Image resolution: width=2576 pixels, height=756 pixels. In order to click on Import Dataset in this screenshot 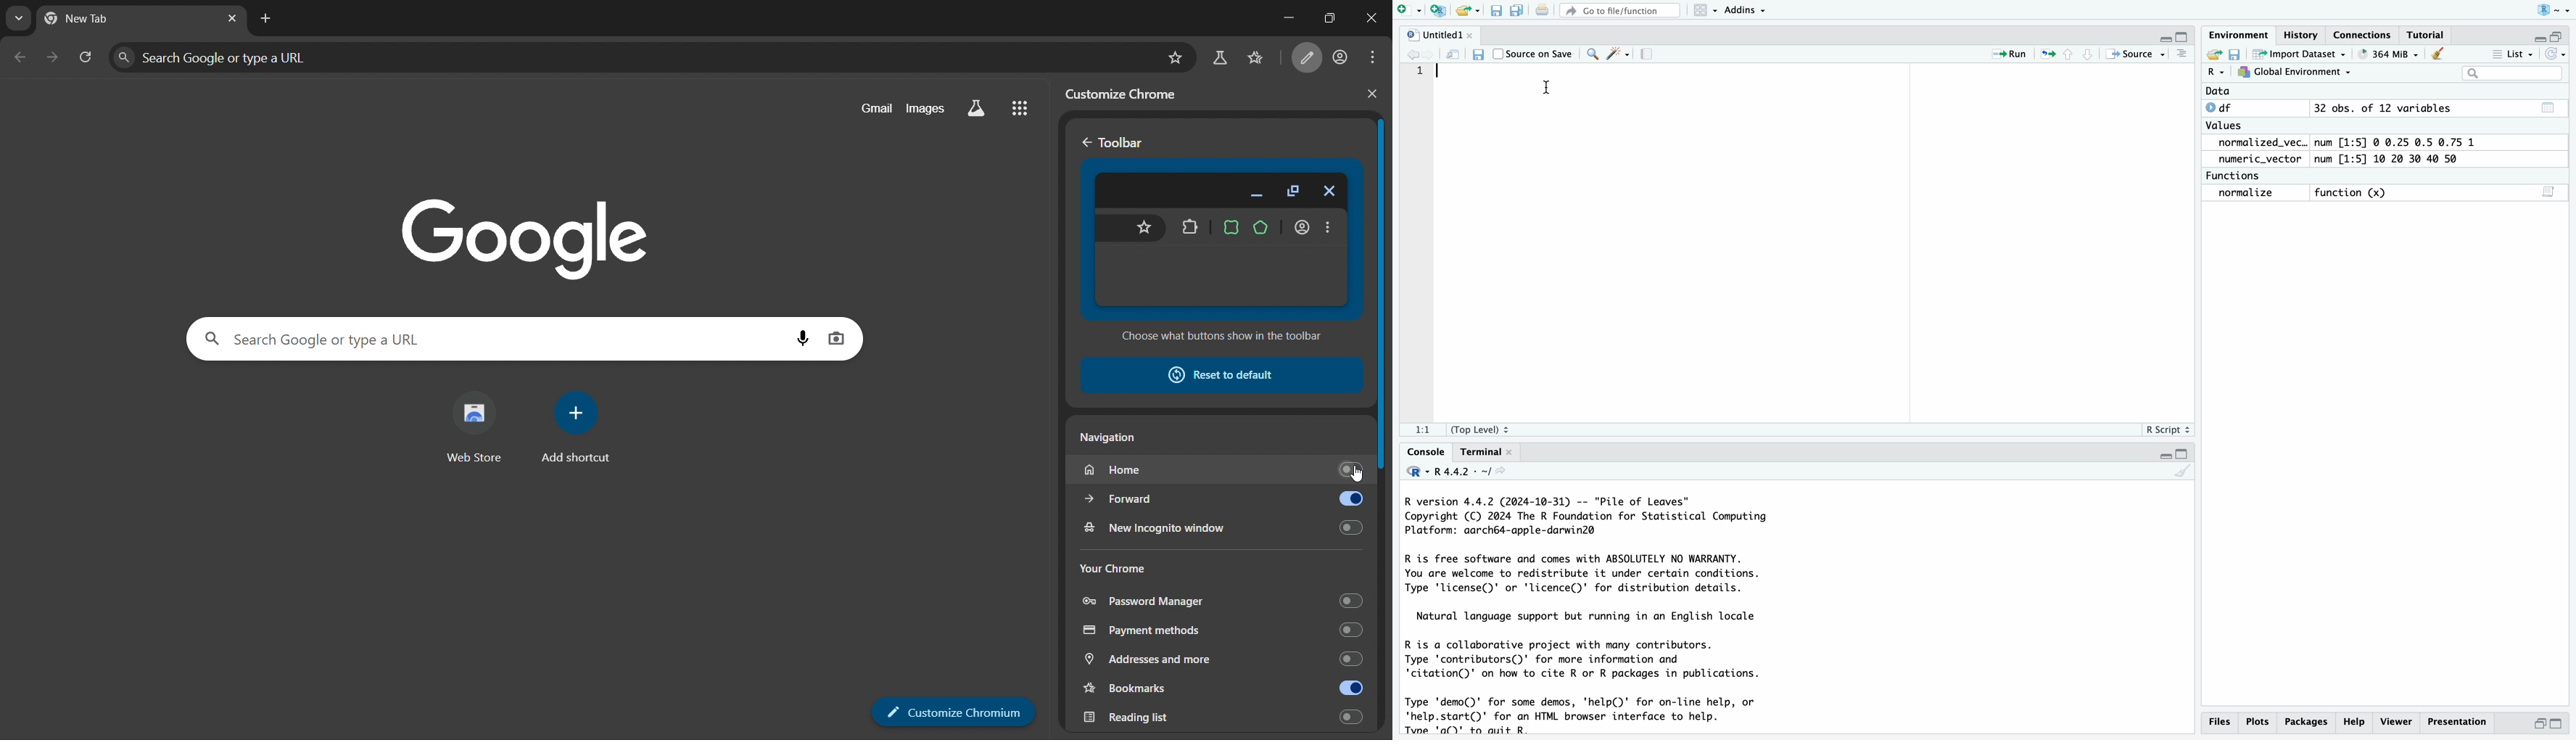, I will do `click(2301, 53)`.